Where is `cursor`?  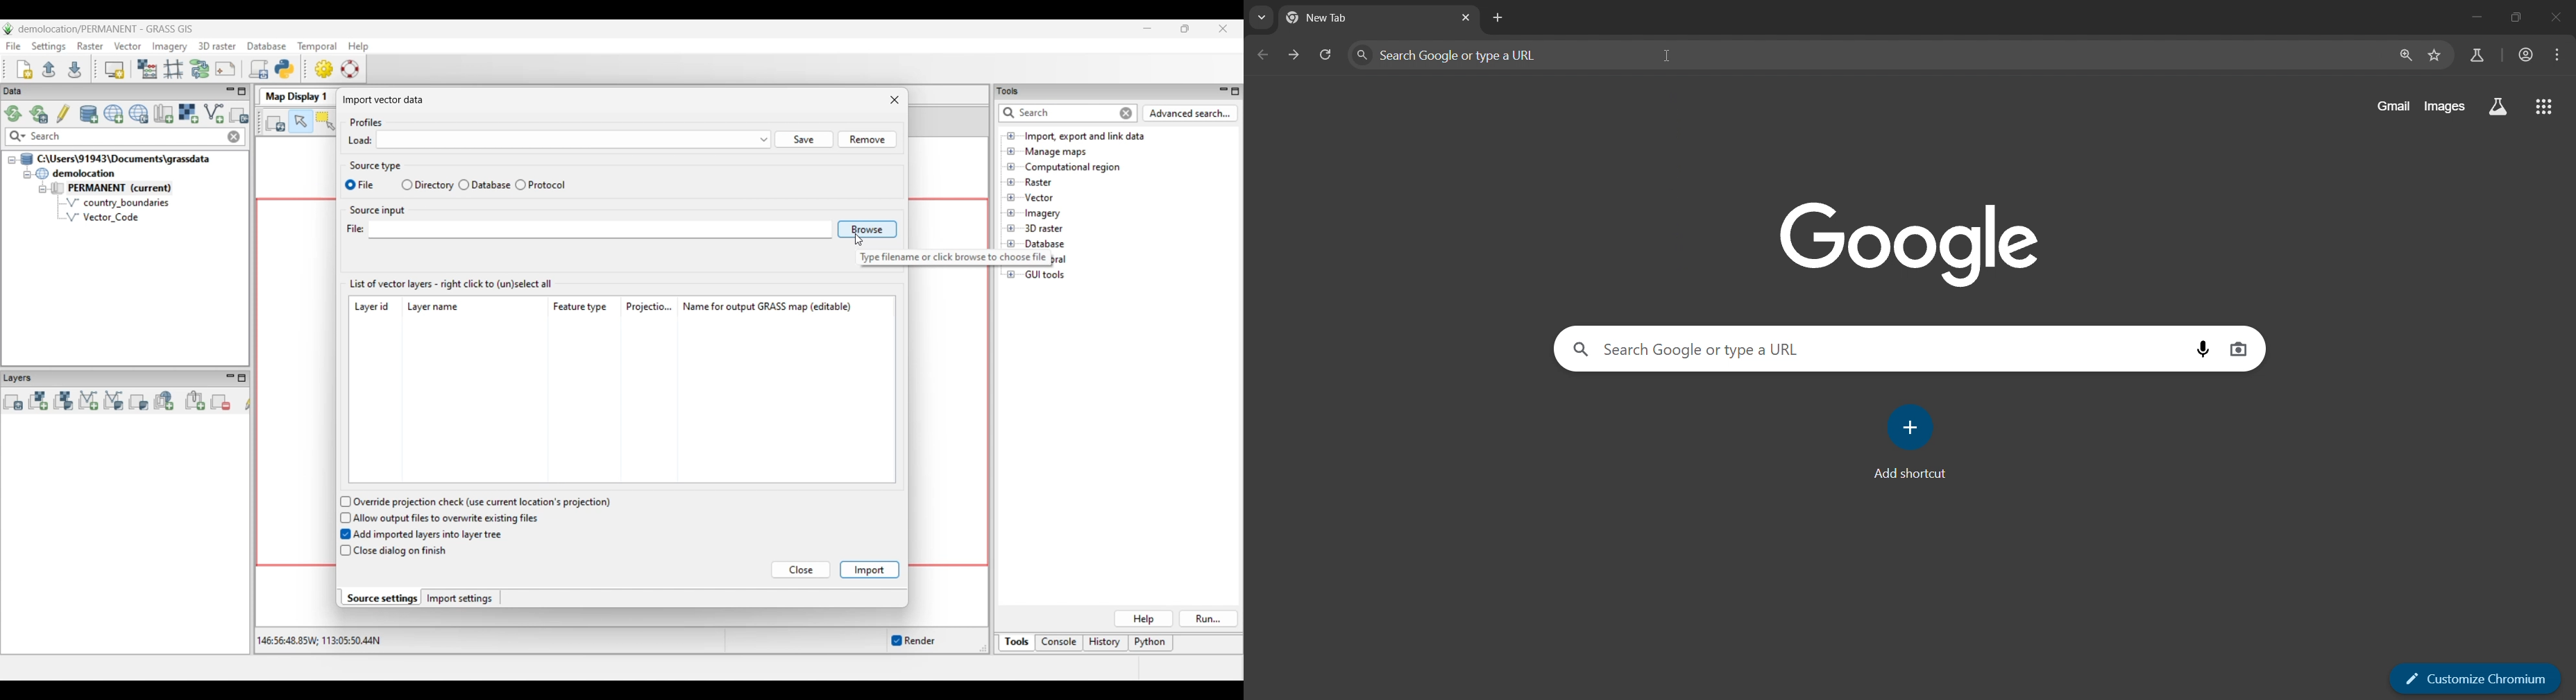
cursor is located at coordinates (1666, 56).